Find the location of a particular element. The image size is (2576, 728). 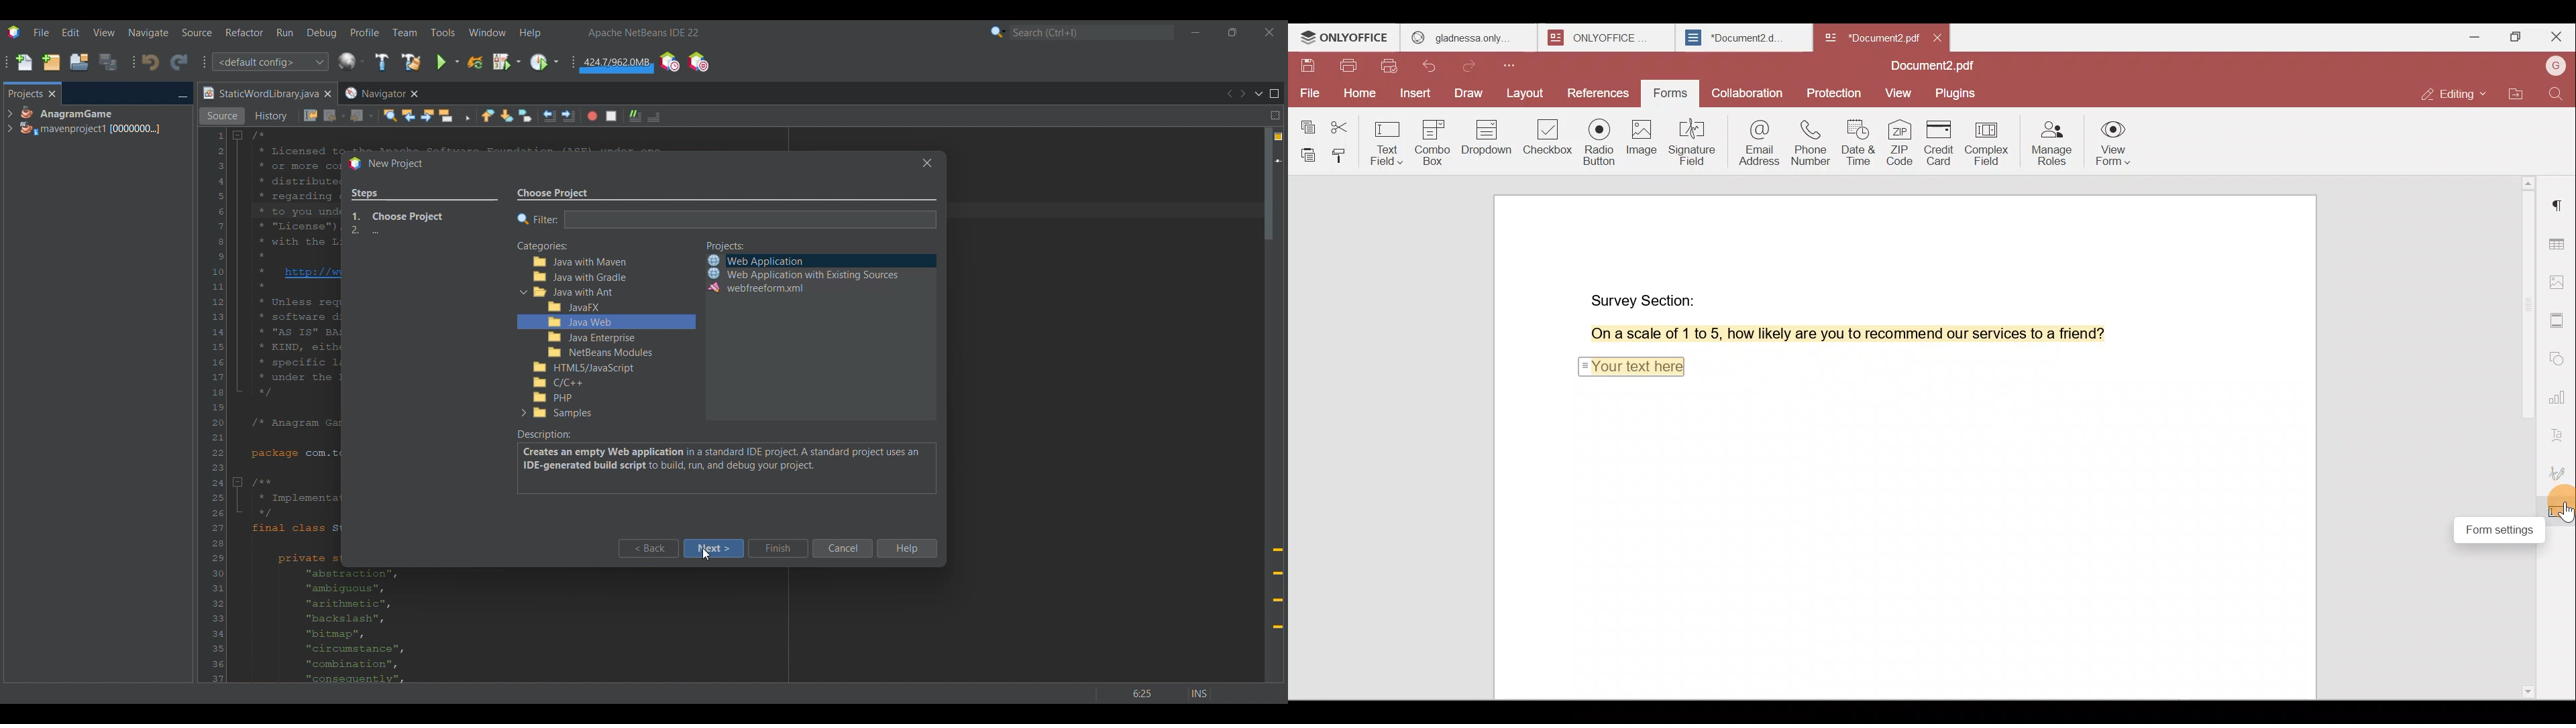

Insert is located at coordinates (1415, 95).